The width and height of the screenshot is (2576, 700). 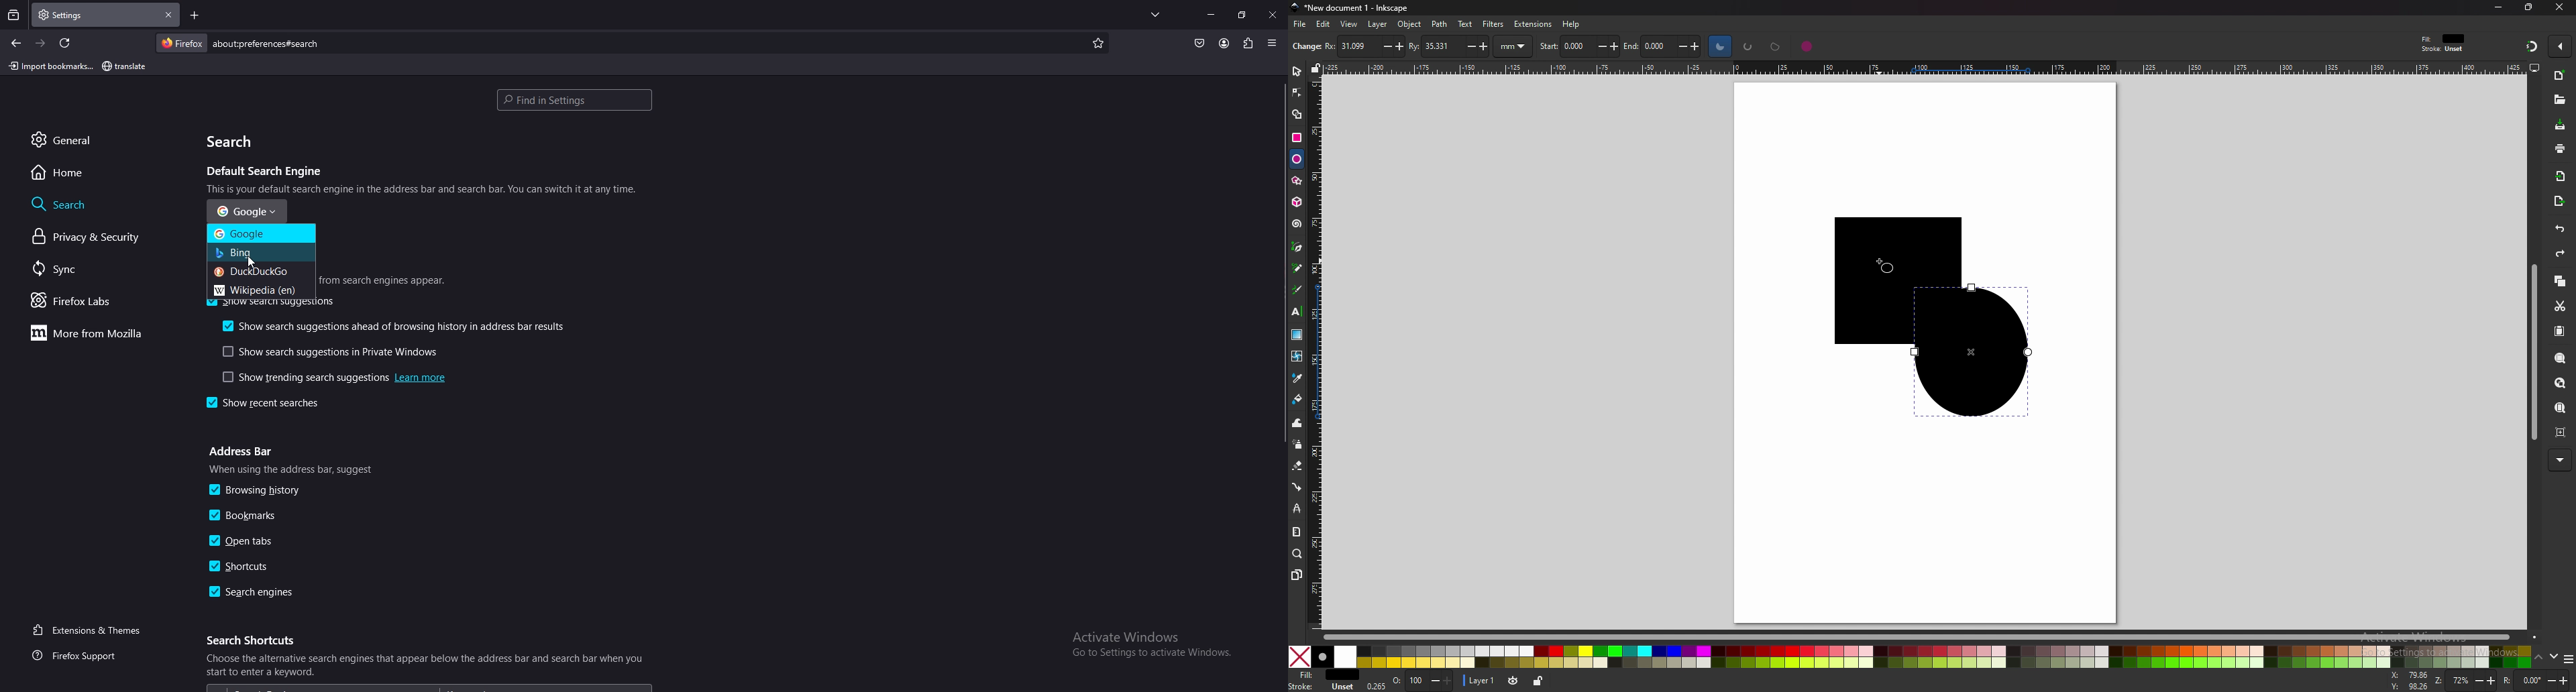 What do you see at coordinates (243, 565) in the screenshot?
I see `shortcuts` at bounding box center [243, 565].